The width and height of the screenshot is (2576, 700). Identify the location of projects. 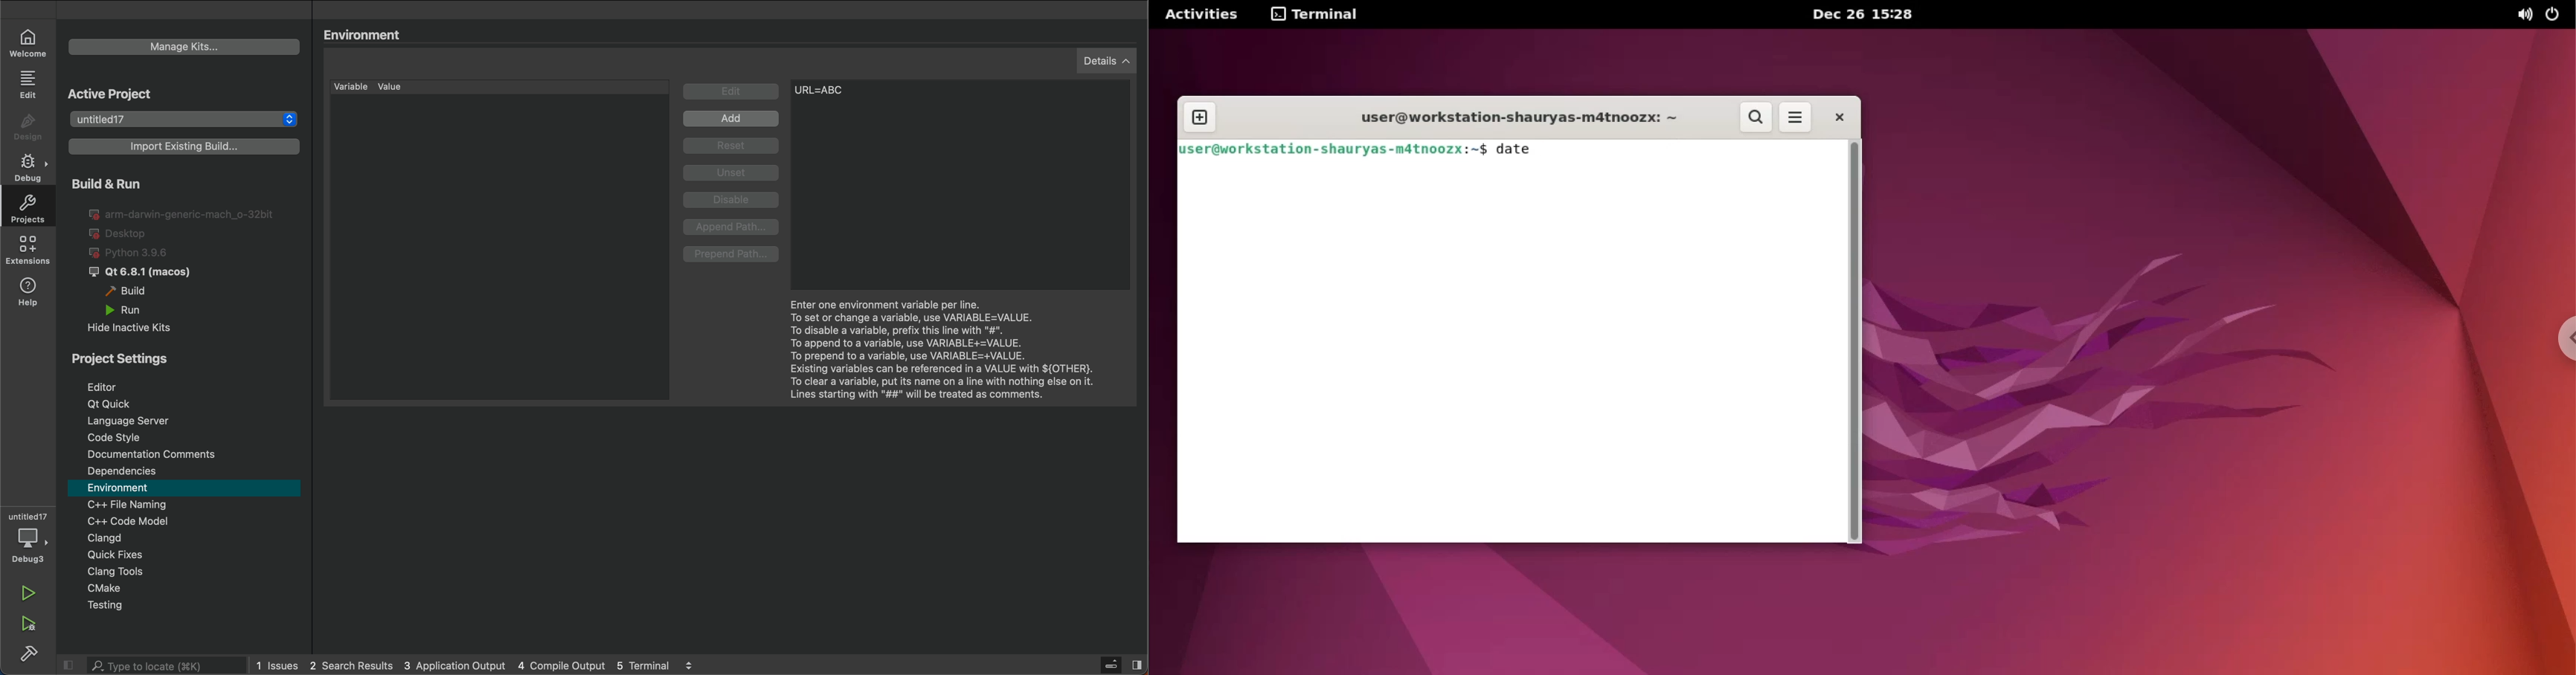
(186, 119).